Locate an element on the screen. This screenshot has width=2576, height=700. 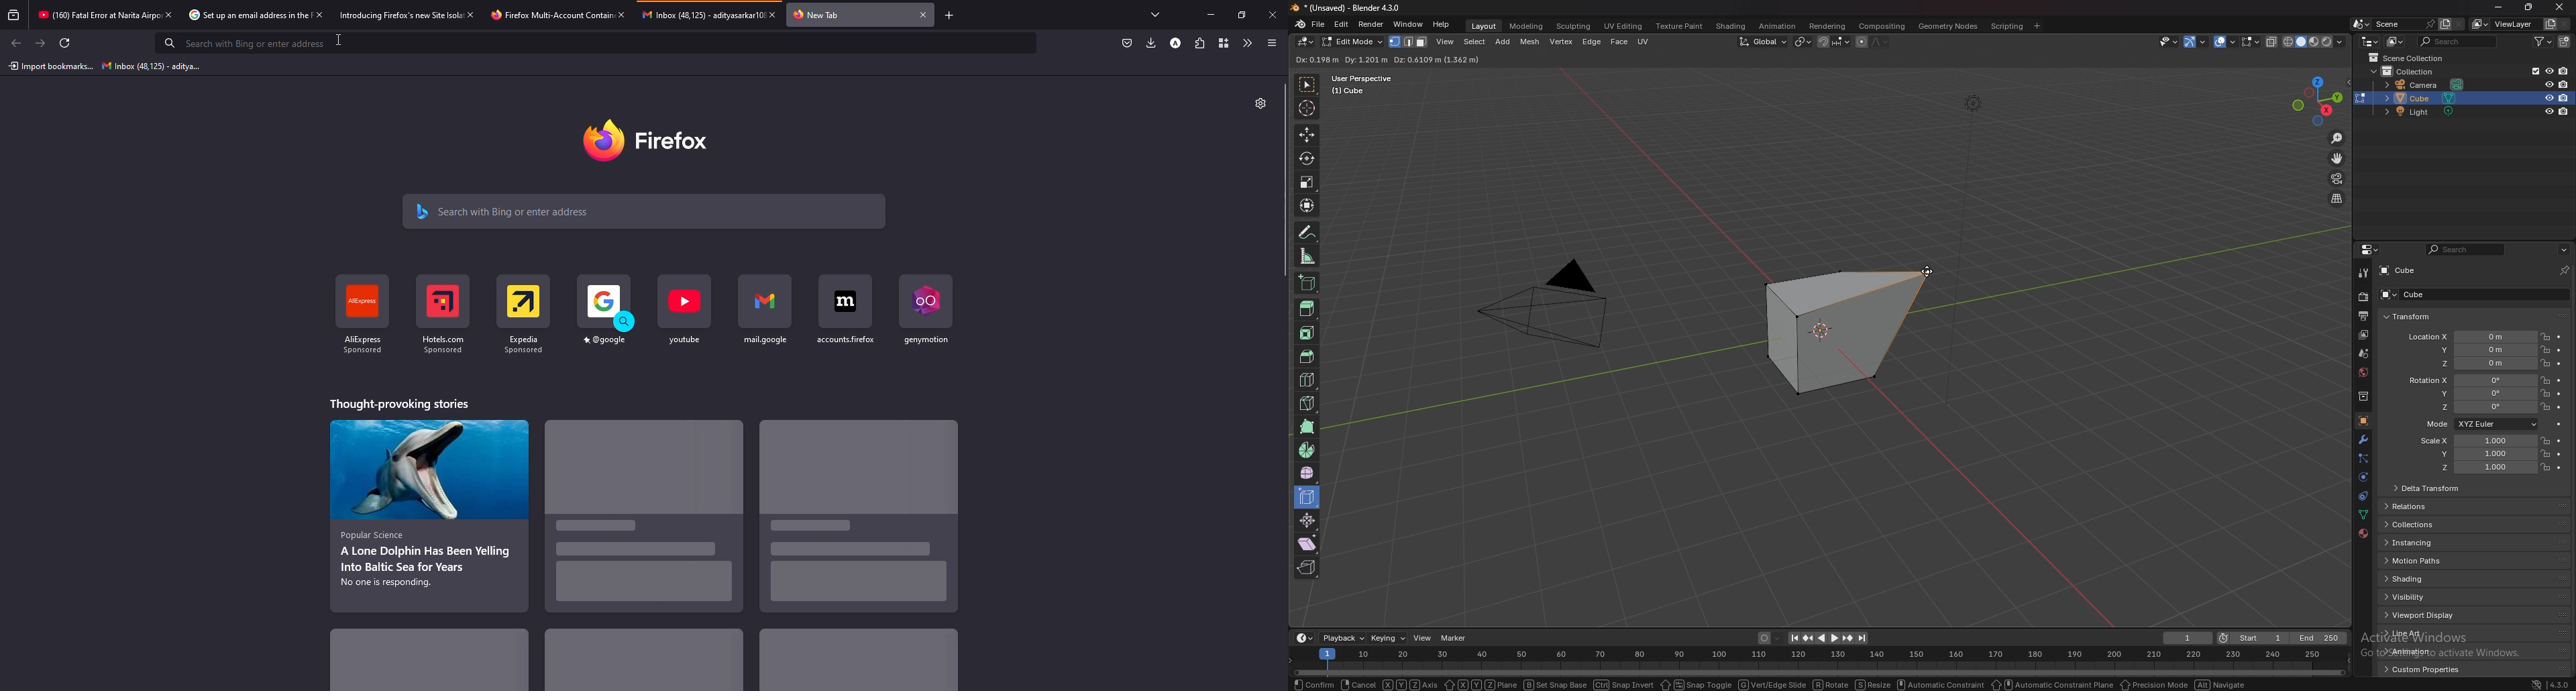
transformation orientation is located at coordinates (1763, 42).